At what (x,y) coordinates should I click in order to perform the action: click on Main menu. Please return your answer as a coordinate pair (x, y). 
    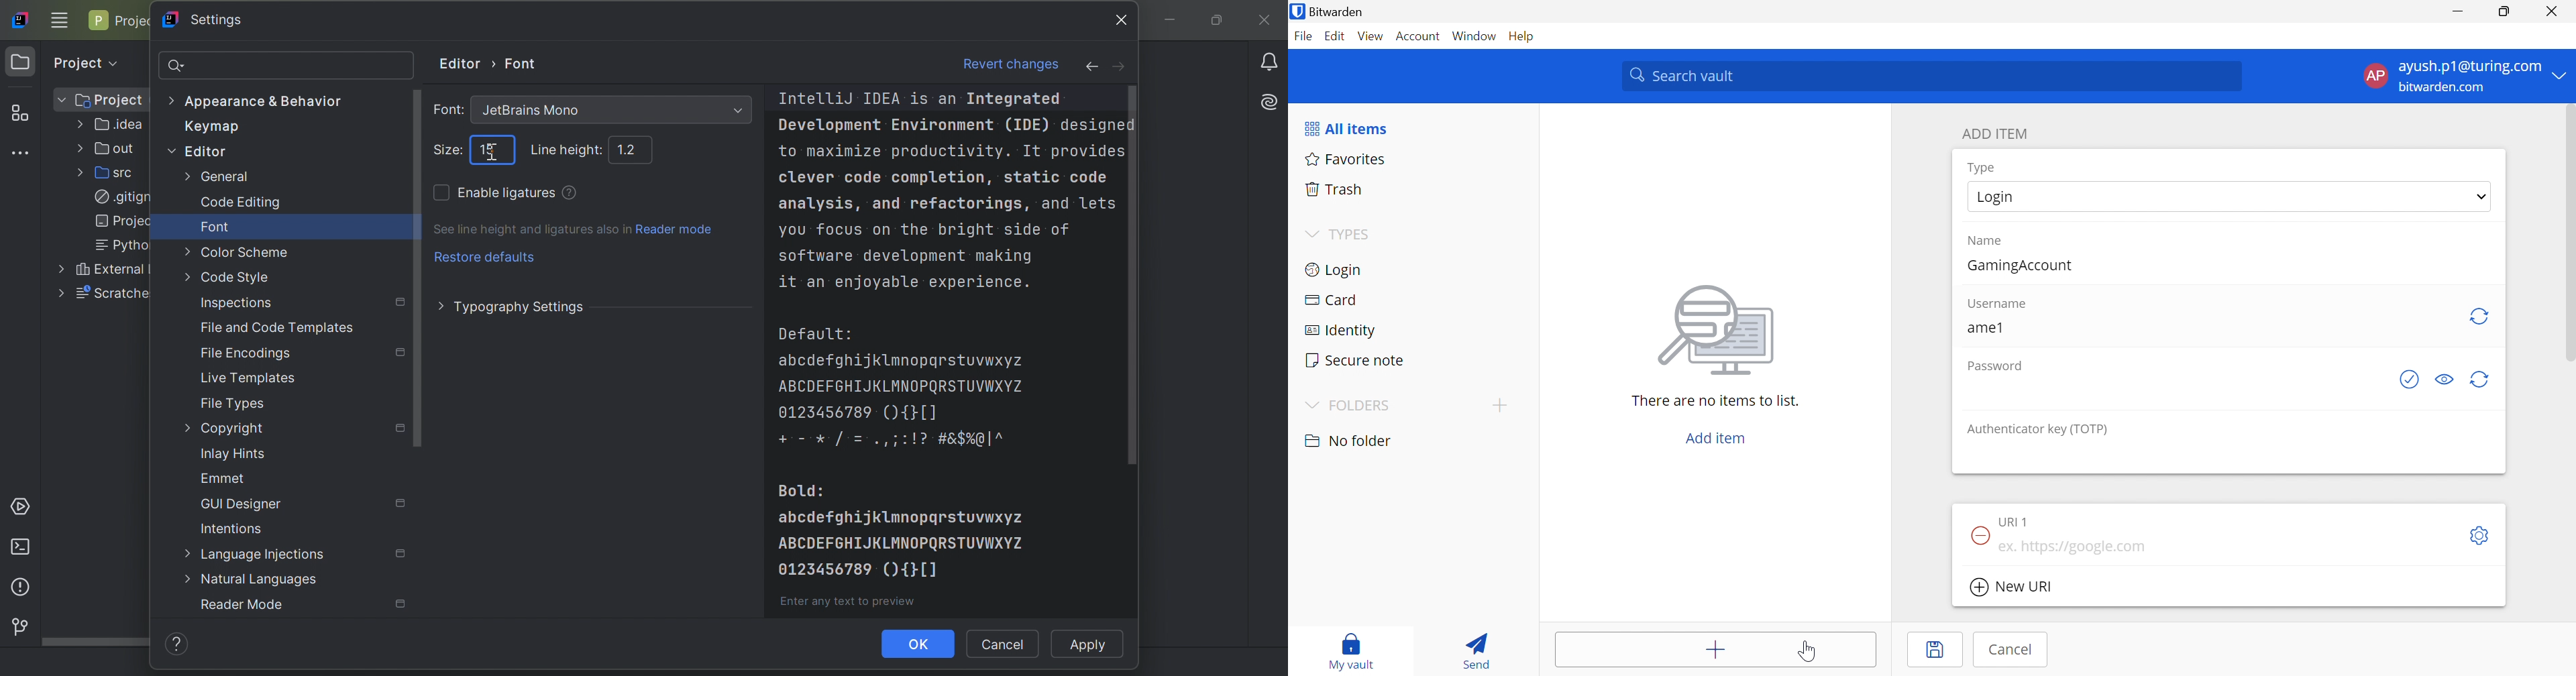
    Looking at the image, I should click on (60, 19).